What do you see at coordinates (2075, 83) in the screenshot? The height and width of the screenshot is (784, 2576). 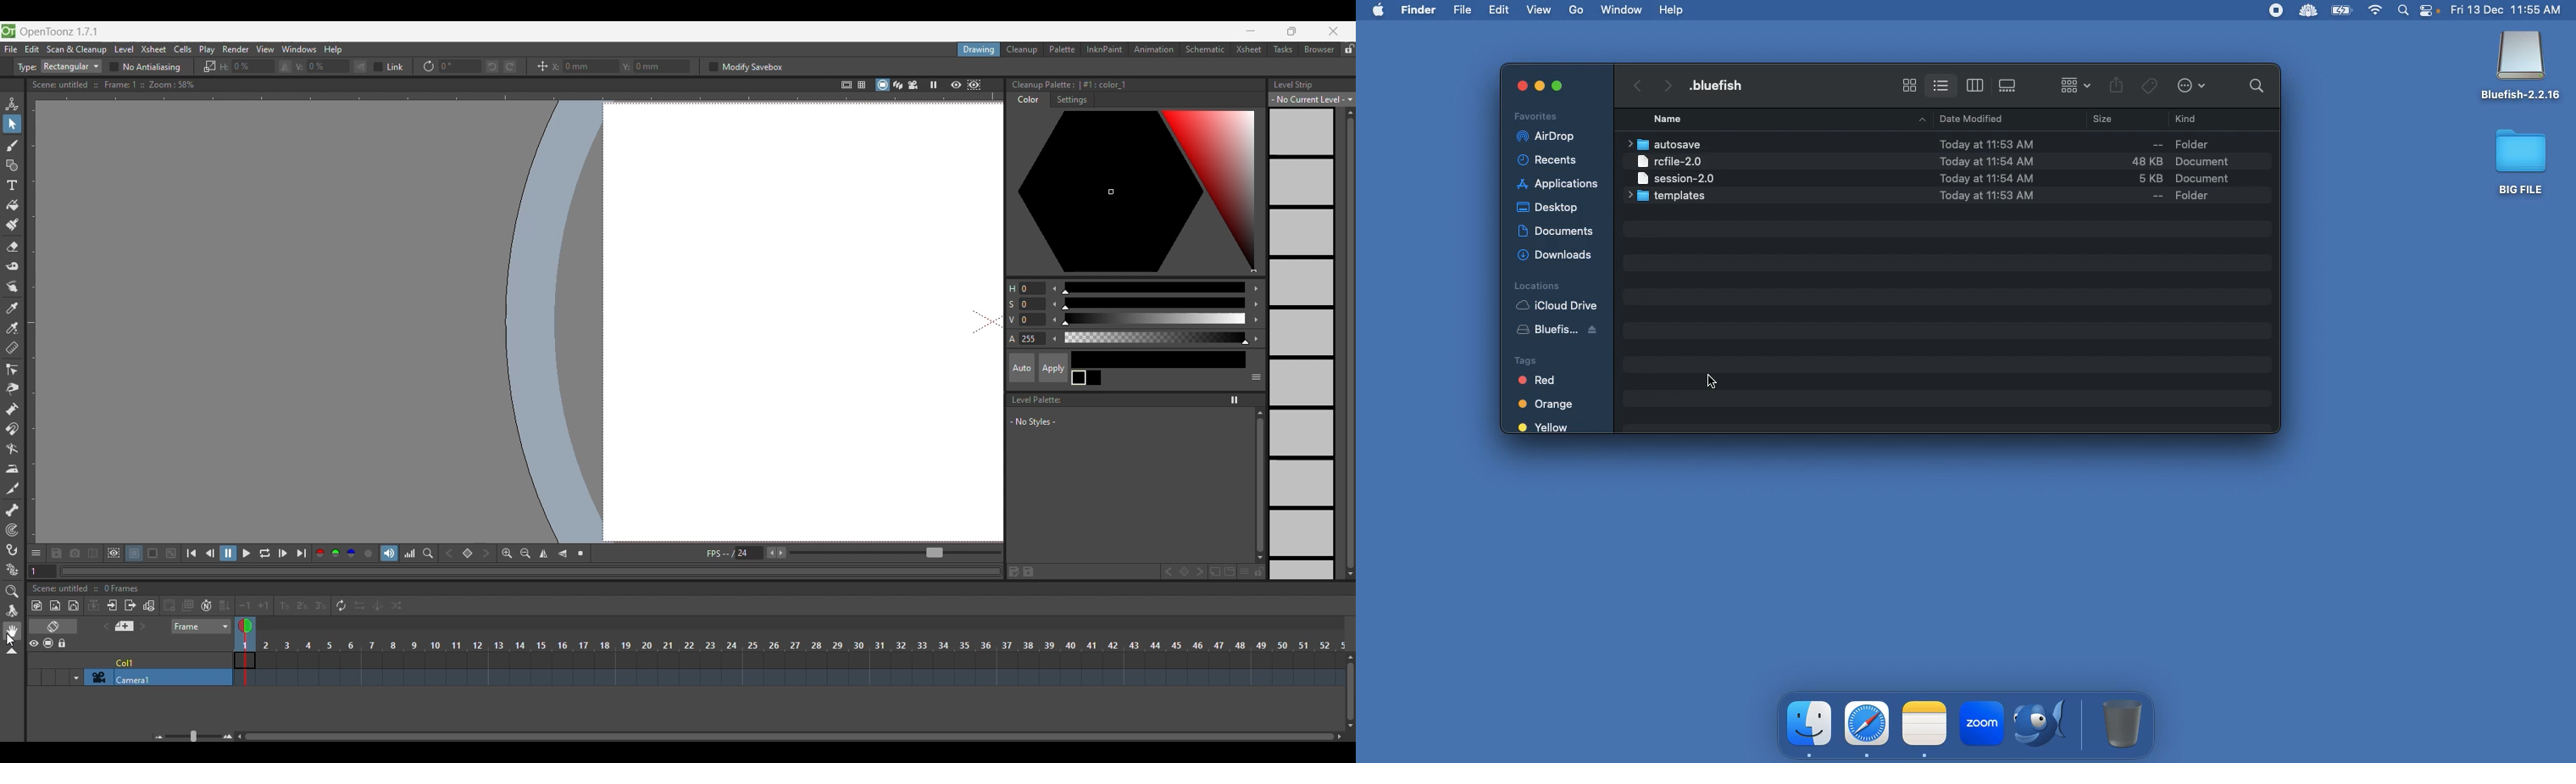 I see `sort` at bounding box center [2075, 83].